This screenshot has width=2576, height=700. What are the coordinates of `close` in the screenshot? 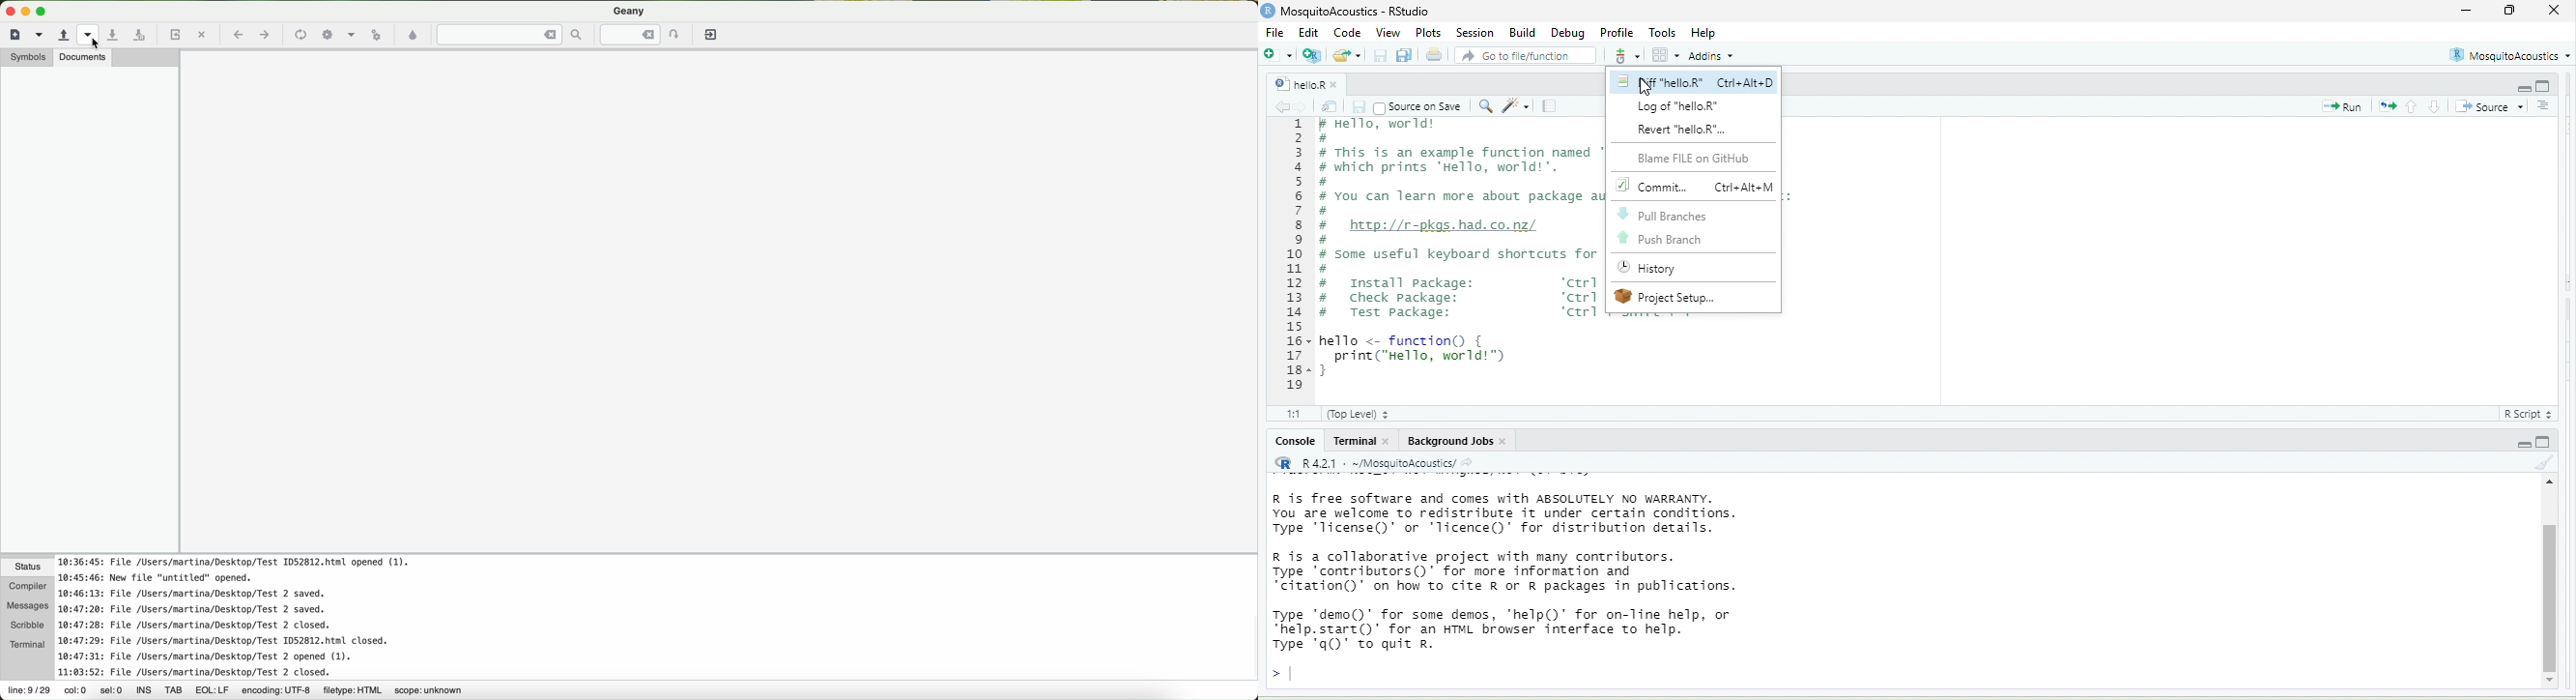 It's located at (1339, 85).